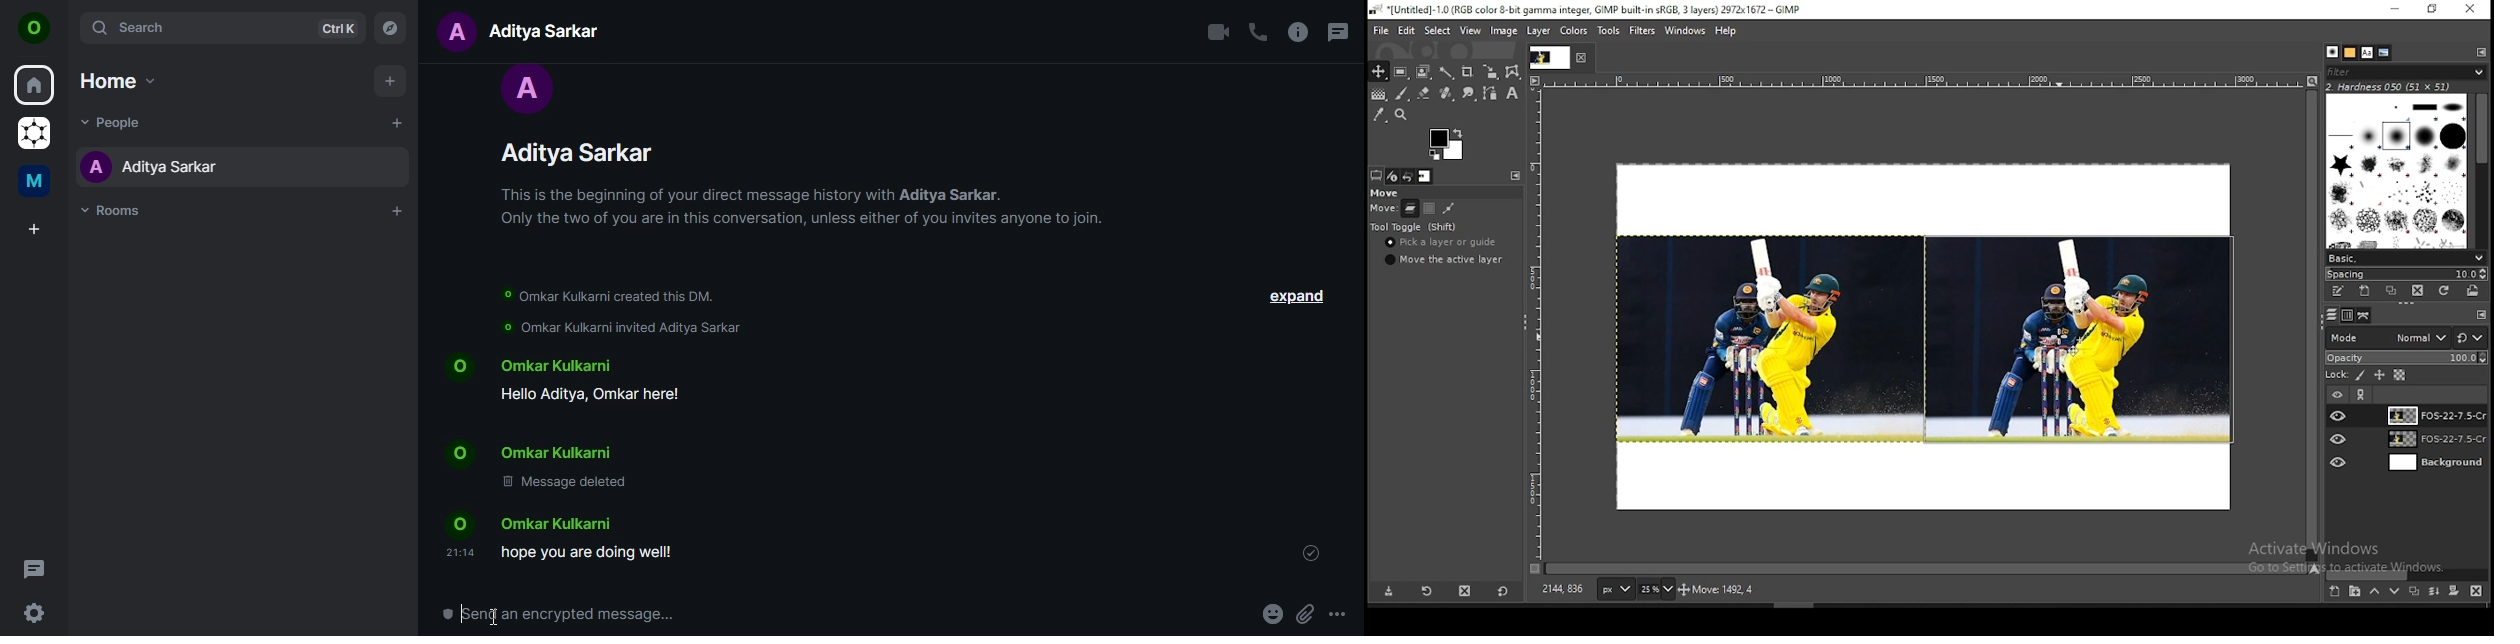 This screenshot has width=2520, height=644. I want to click on omkar kulkarni created this DM, so click(618, 296).